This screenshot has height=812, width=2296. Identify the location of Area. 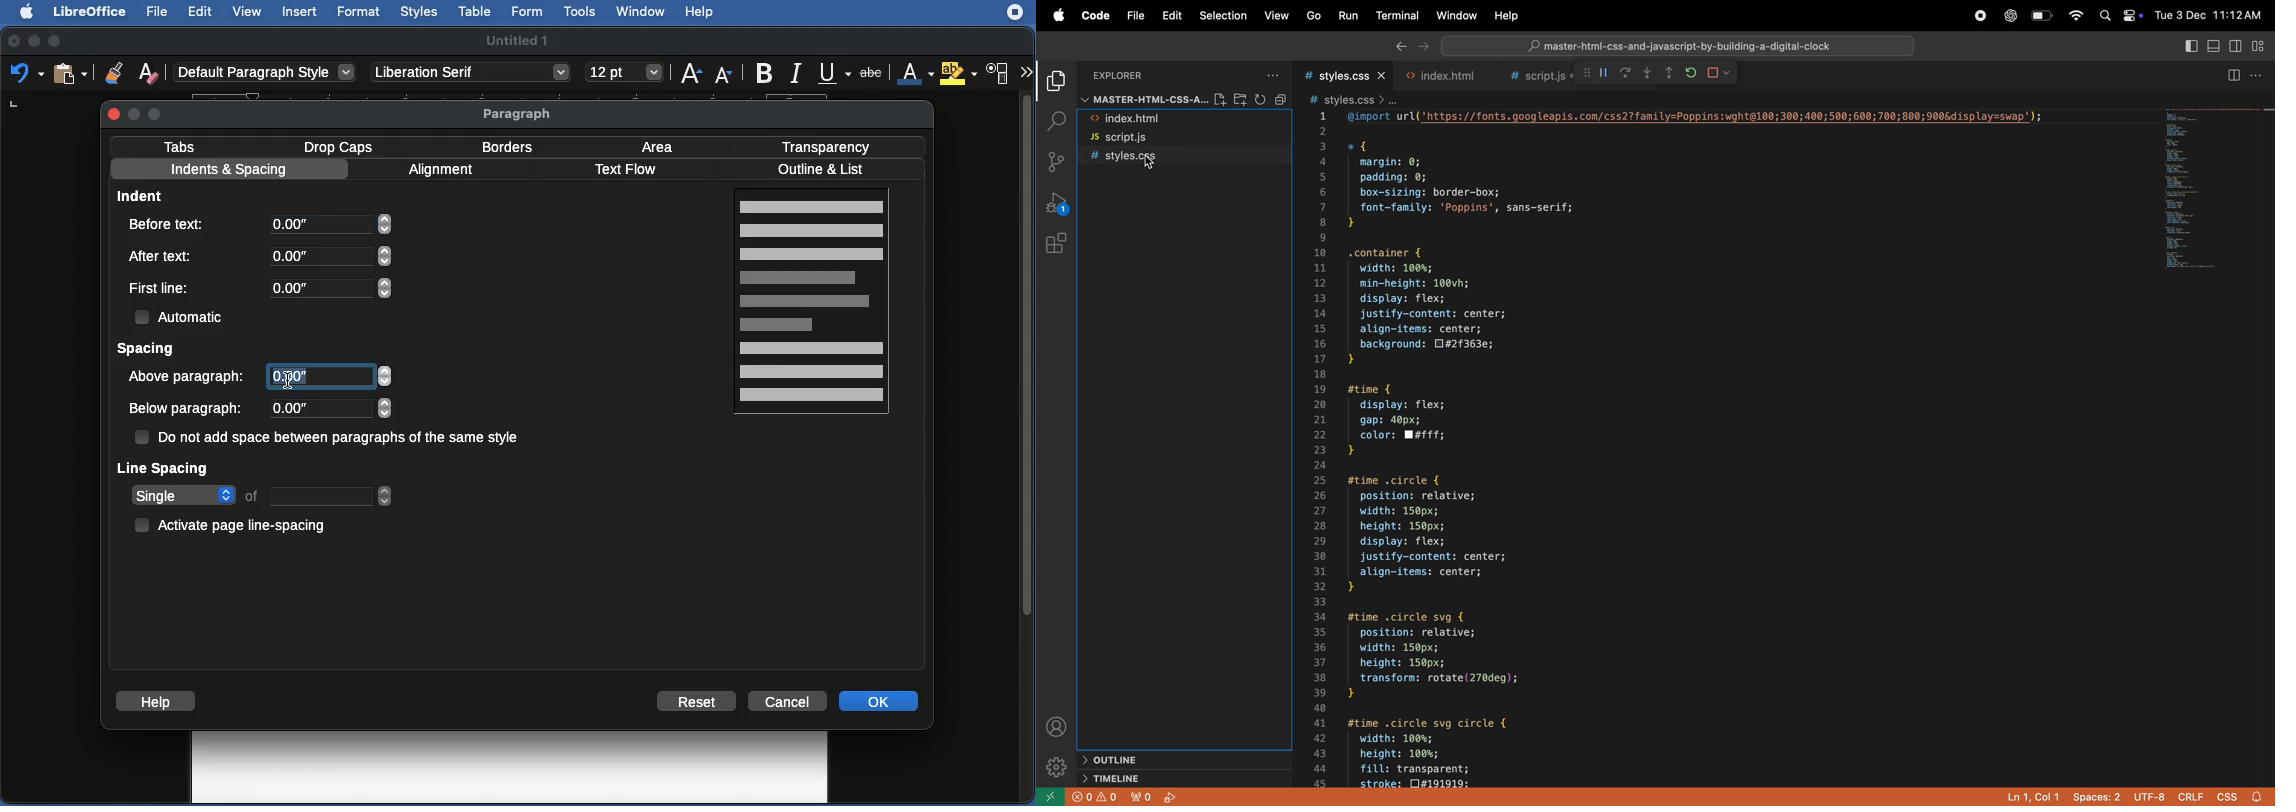
(662, 146).